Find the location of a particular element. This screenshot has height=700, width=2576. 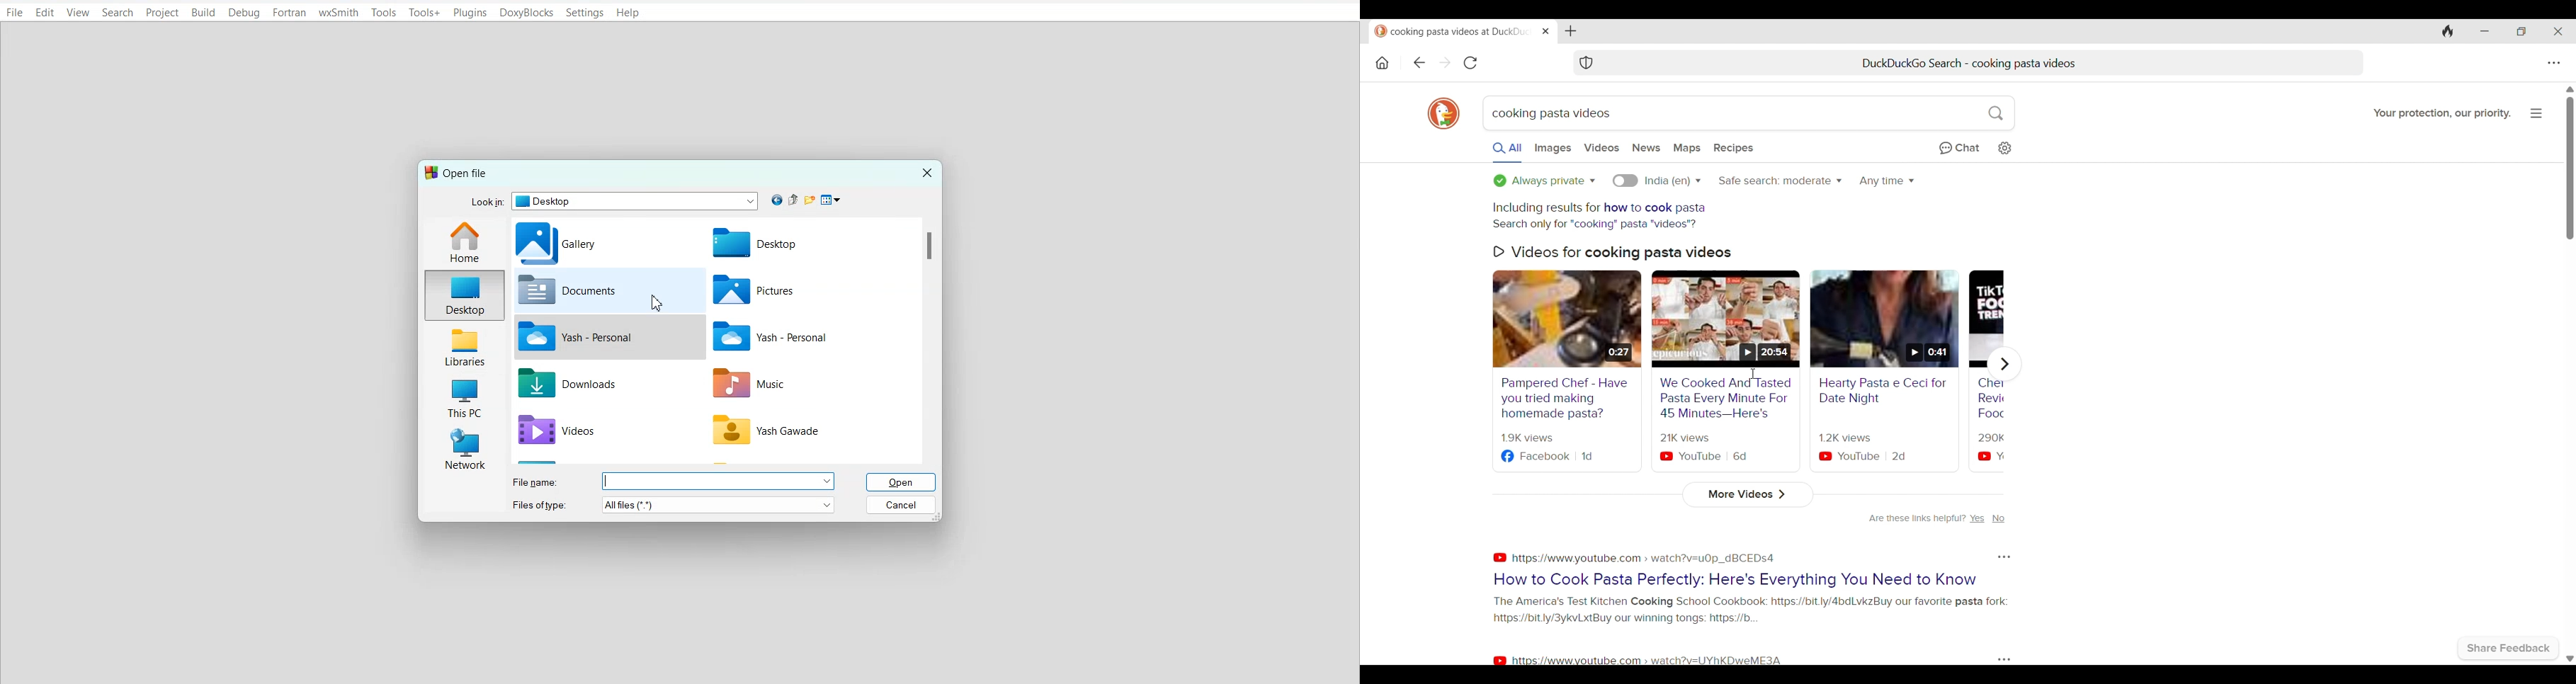

Videos is located at coordinates (611, 430).